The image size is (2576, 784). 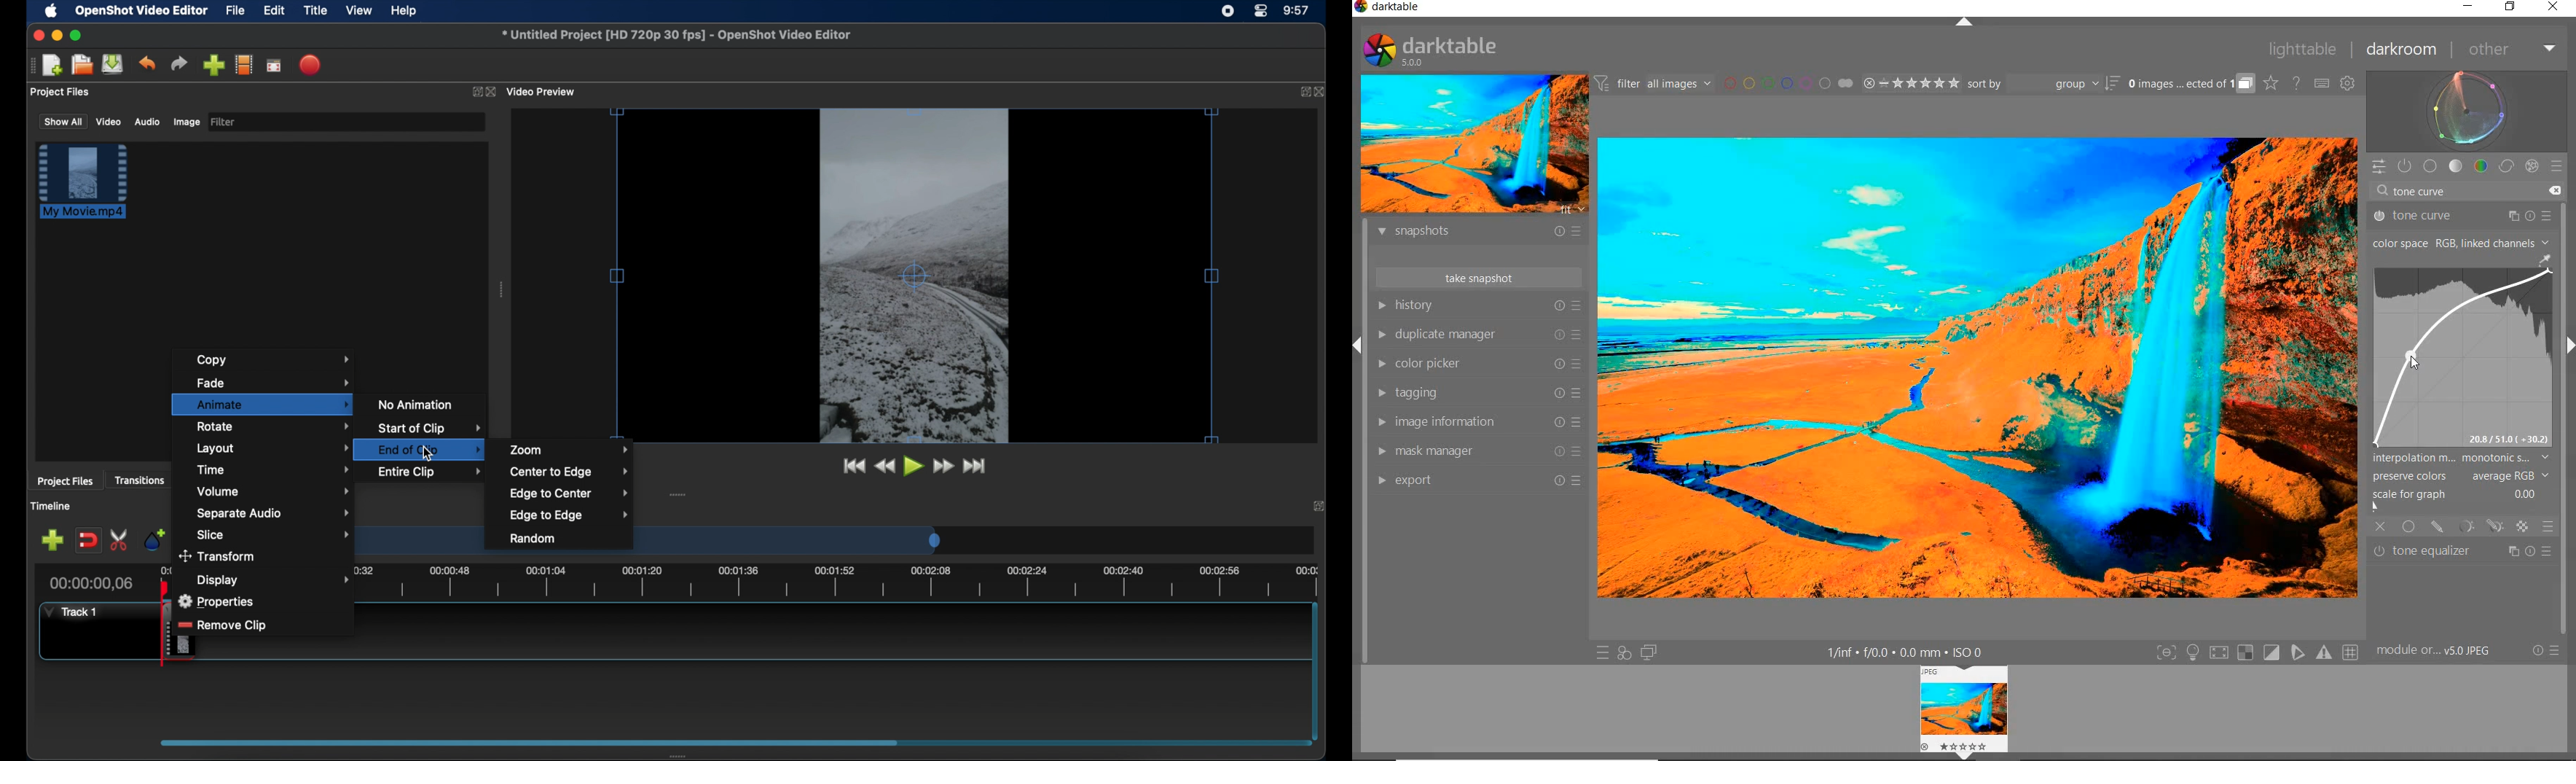 What do you see at coordinates (179, 63) in the screenshot?
I see `redo` at bounding box center [179, 63].